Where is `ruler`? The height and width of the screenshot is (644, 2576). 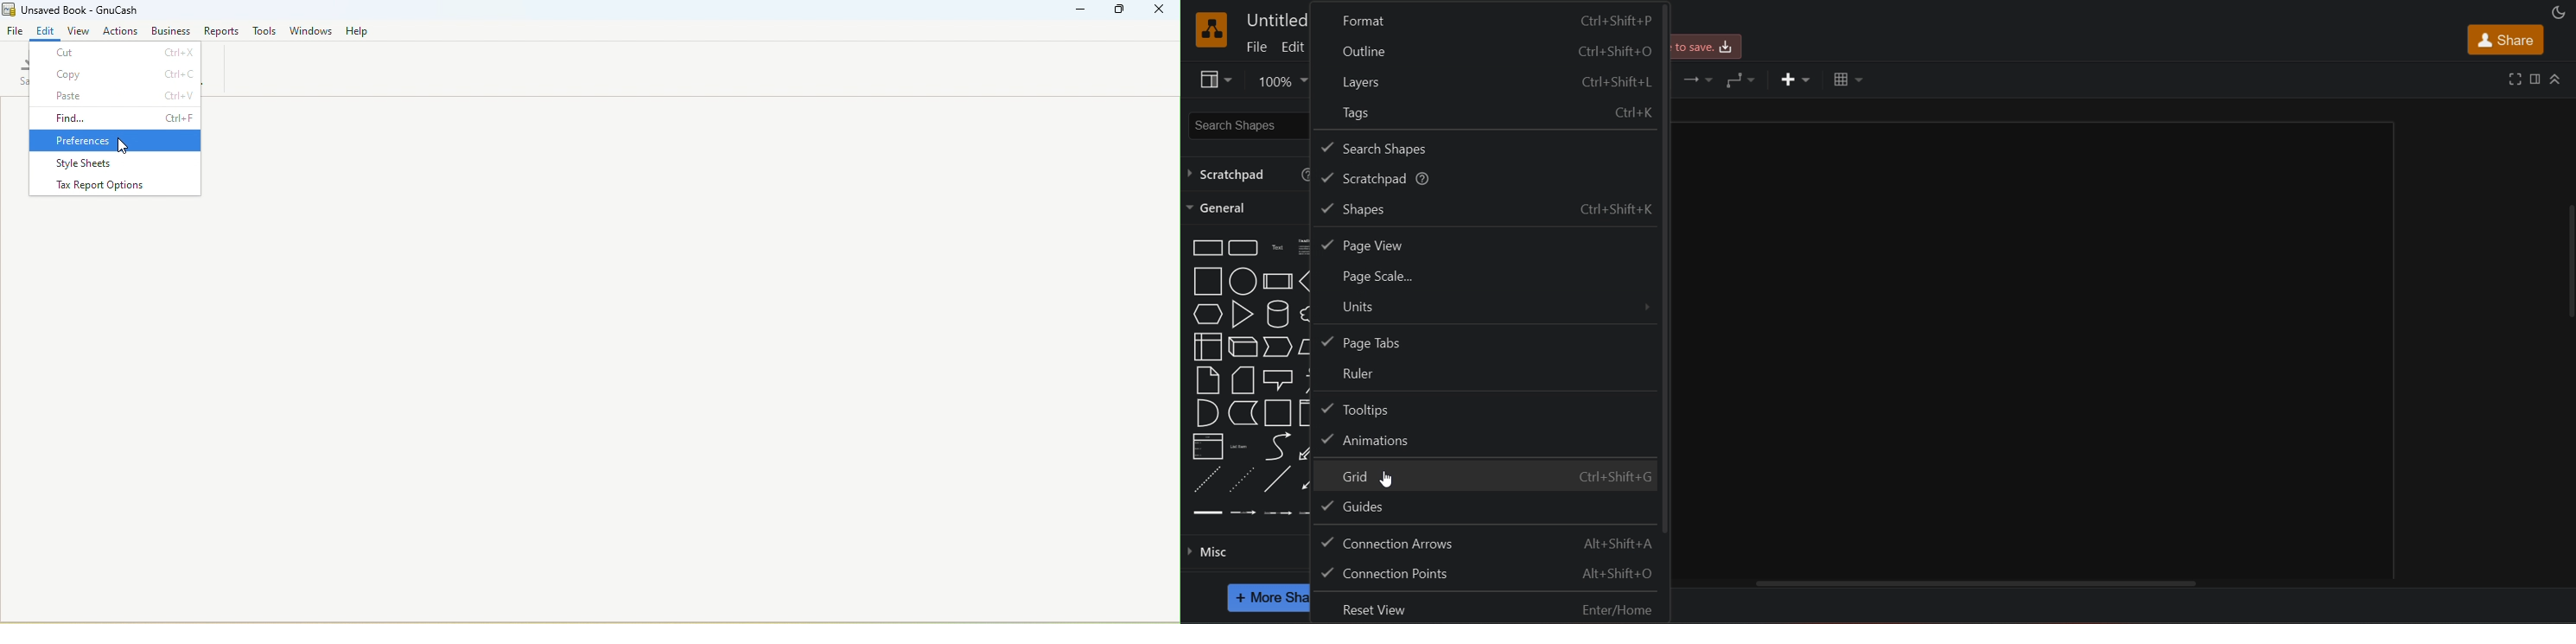
ruler is located at coordinates (1491, 377).